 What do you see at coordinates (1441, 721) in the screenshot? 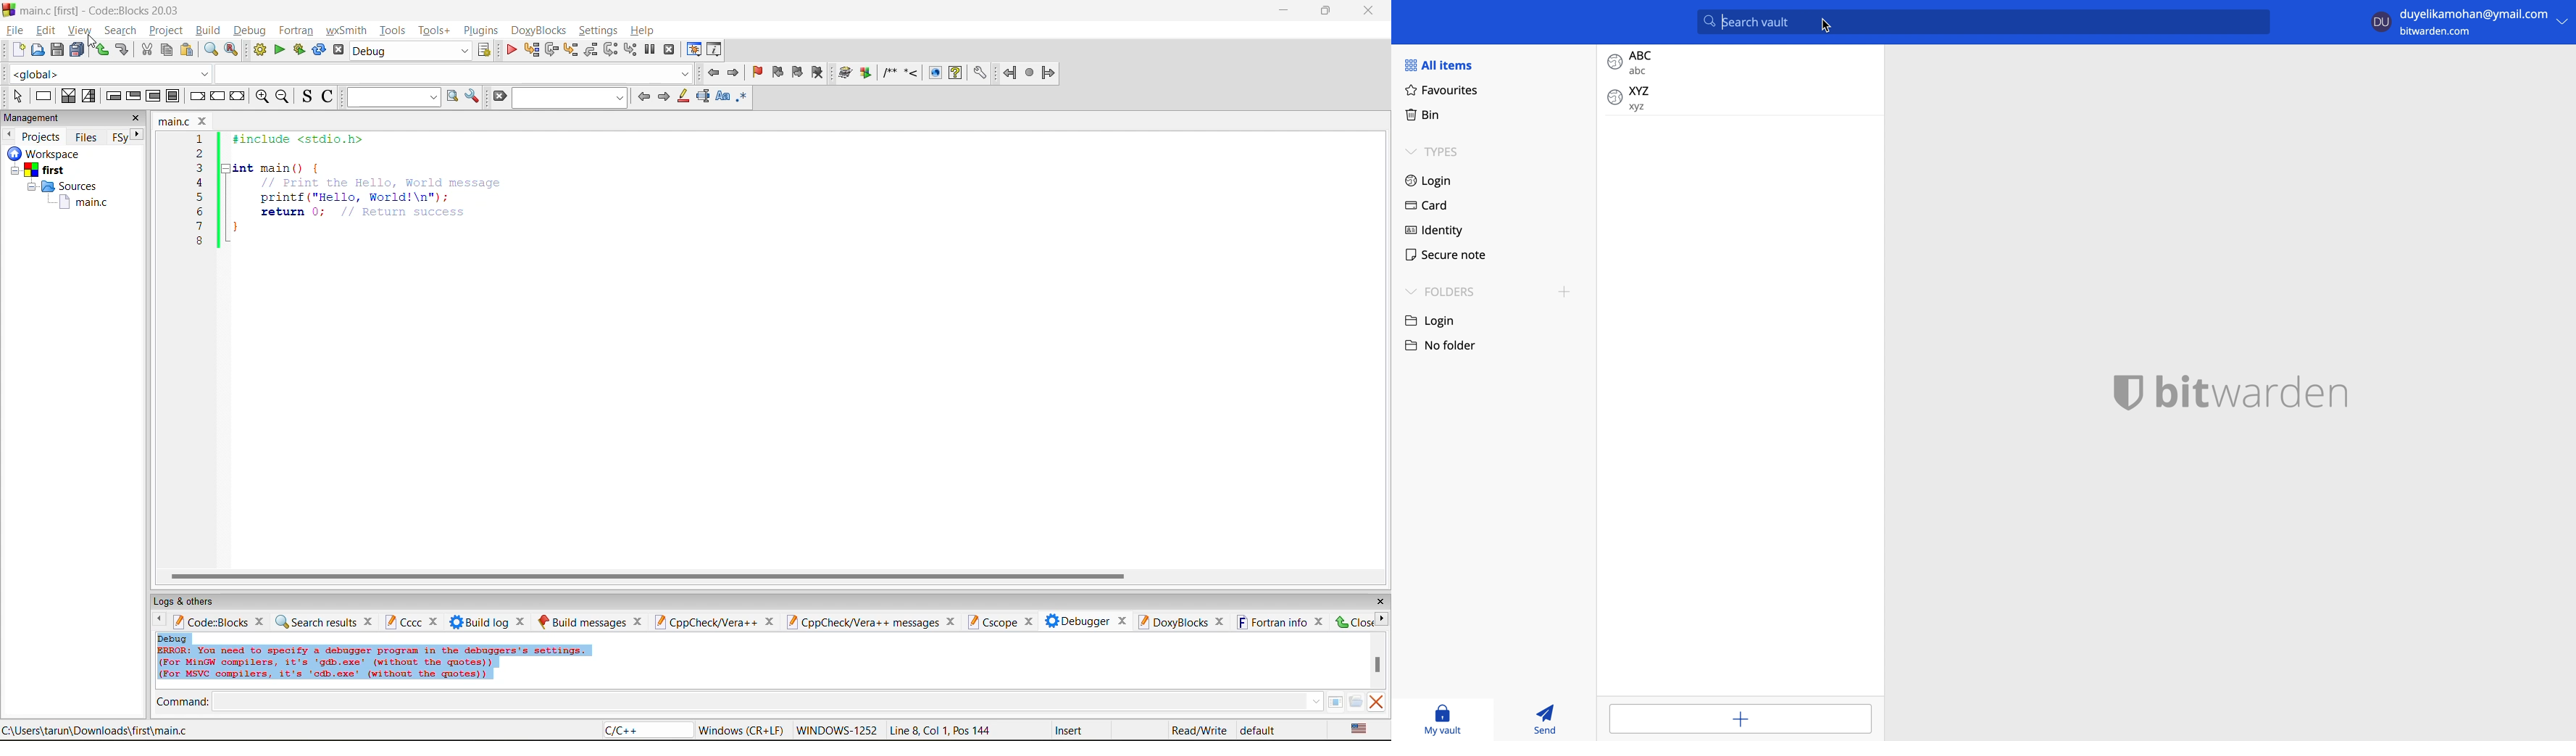
I see `my vault` at bounding box center [1441, 721].